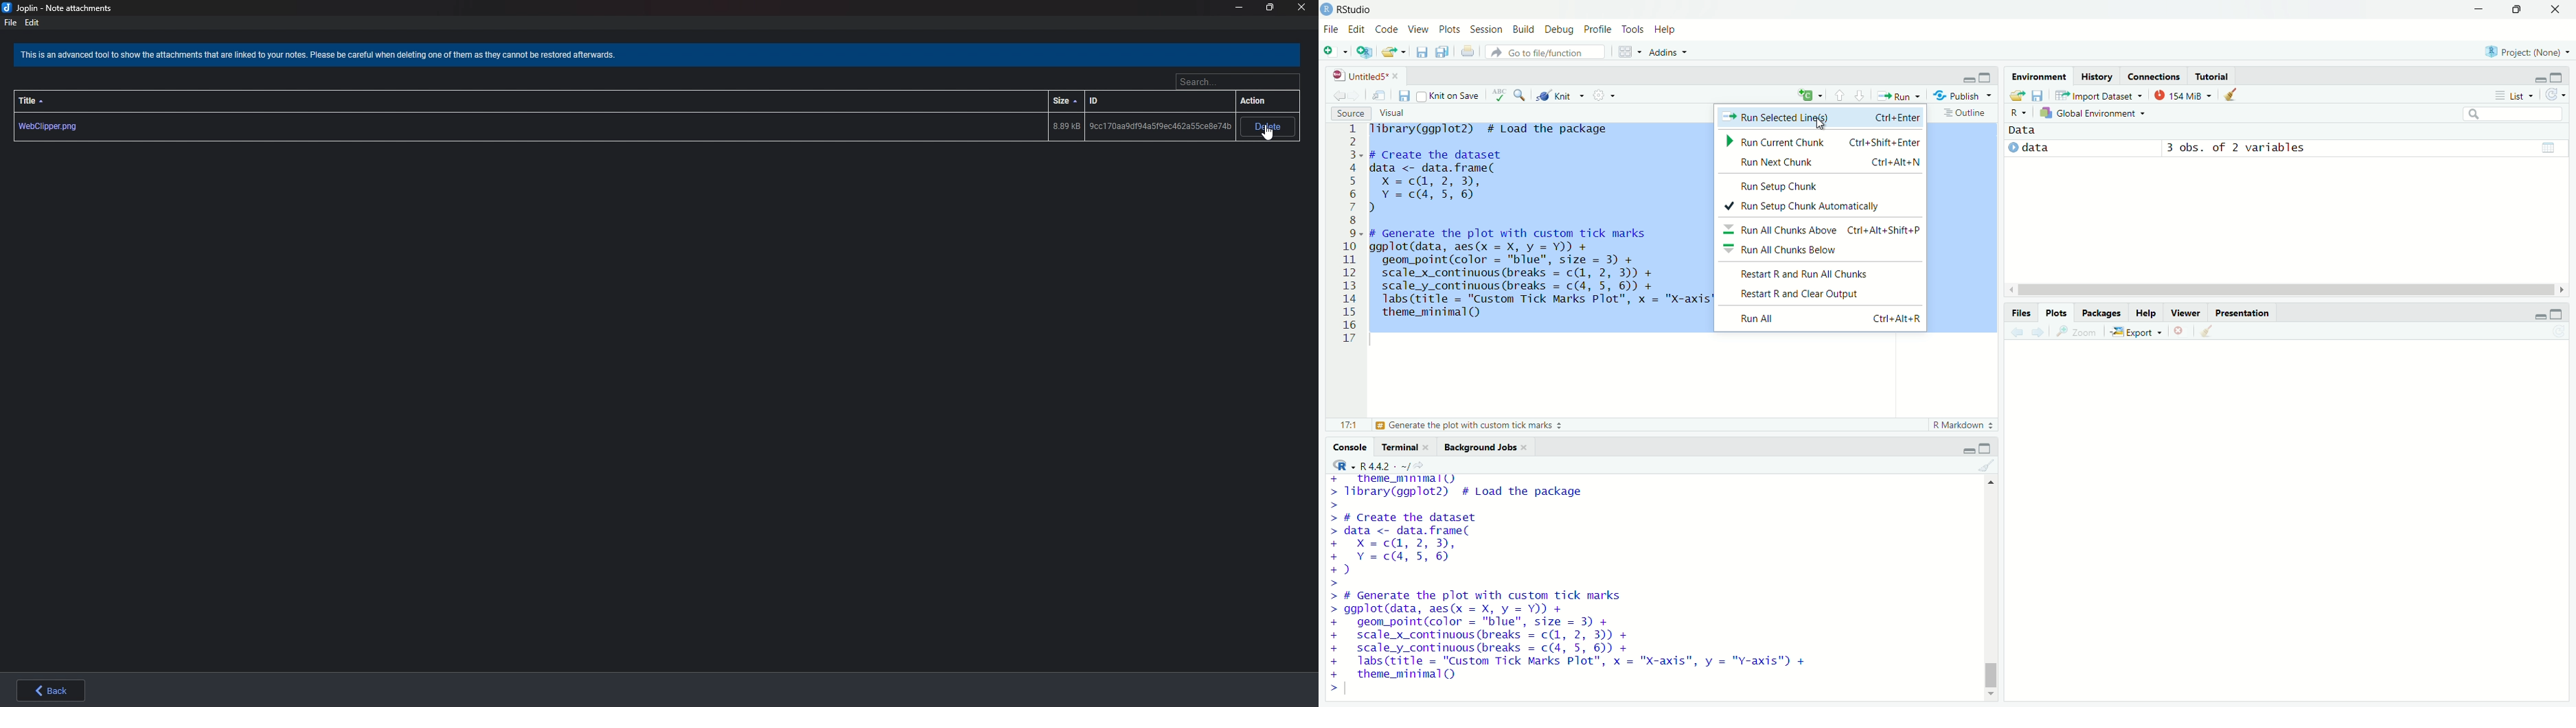 The image size is (2576, 728). What do you see at coordinates (1335, 585) in the screenshot?
I see `prompt cursor` at bounding box center [1335, 585].